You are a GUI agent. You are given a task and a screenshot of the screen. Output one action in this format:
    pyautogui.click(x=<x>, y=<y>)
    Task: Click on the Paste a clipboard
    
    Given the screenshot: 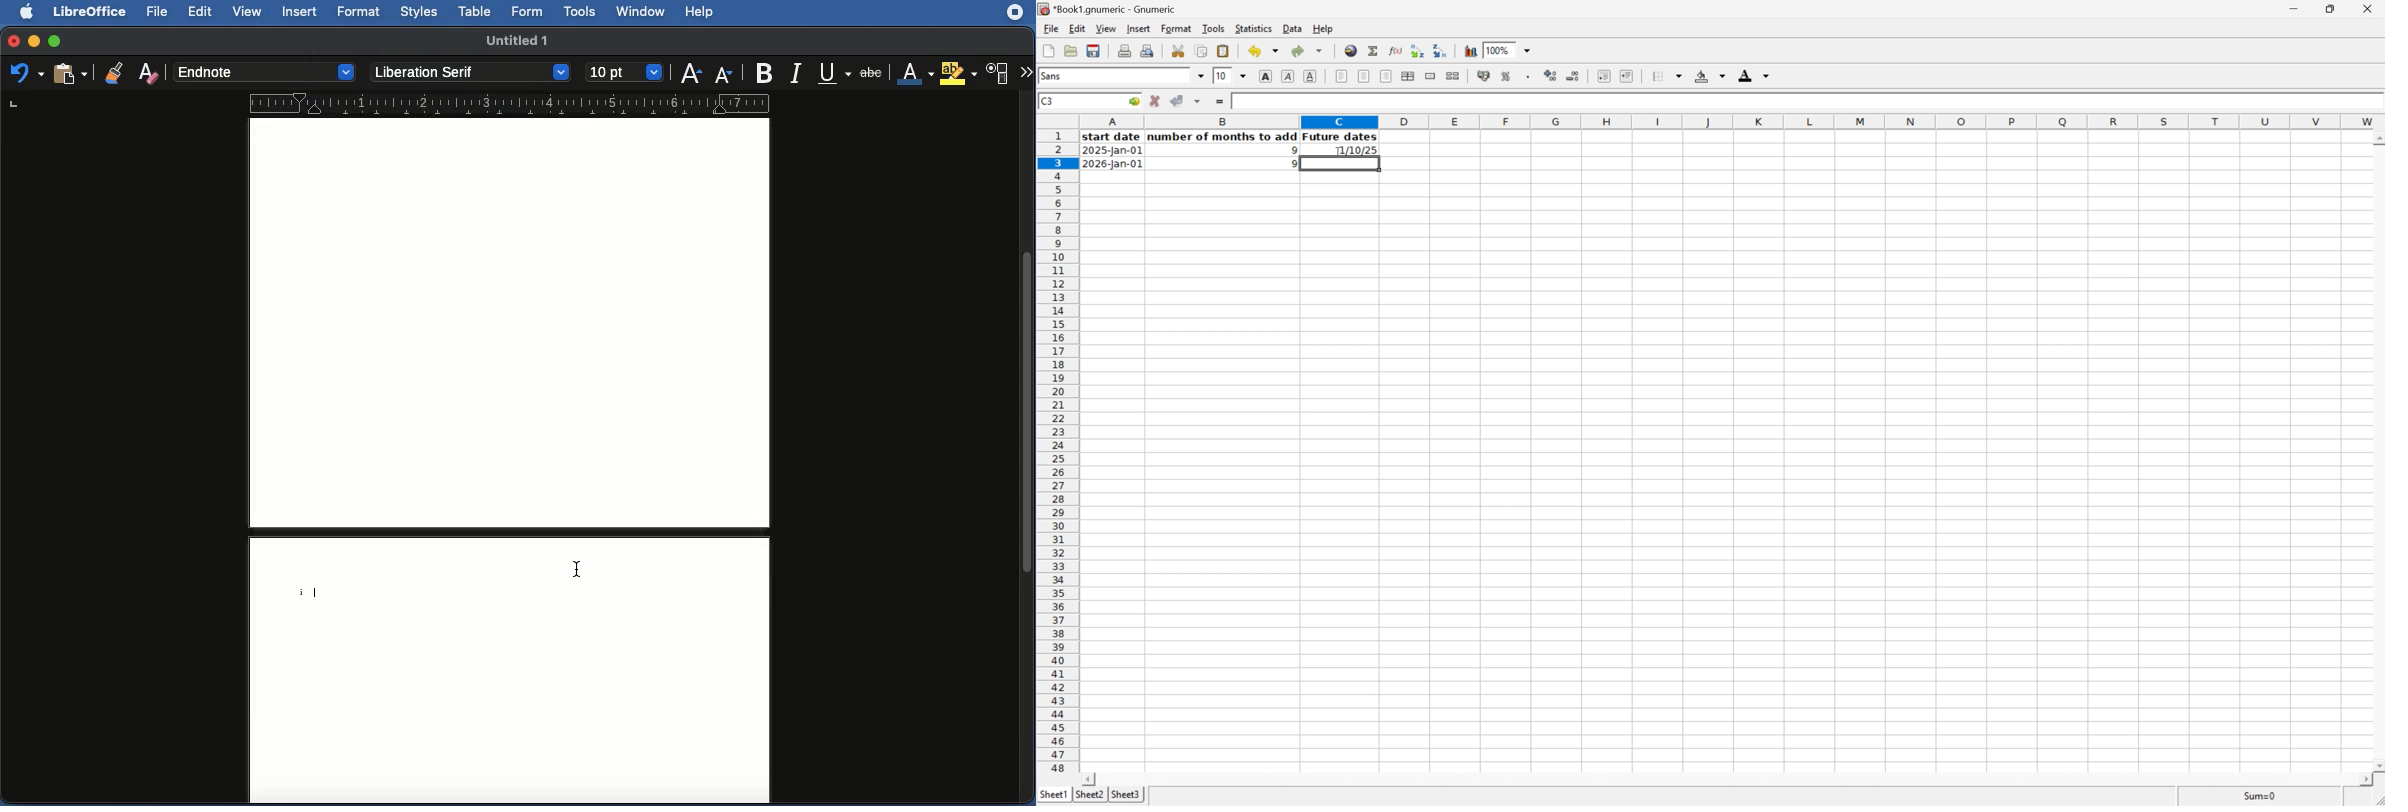 What is the action you would take?
    pyautogui.click(x=1224, y=51)
    